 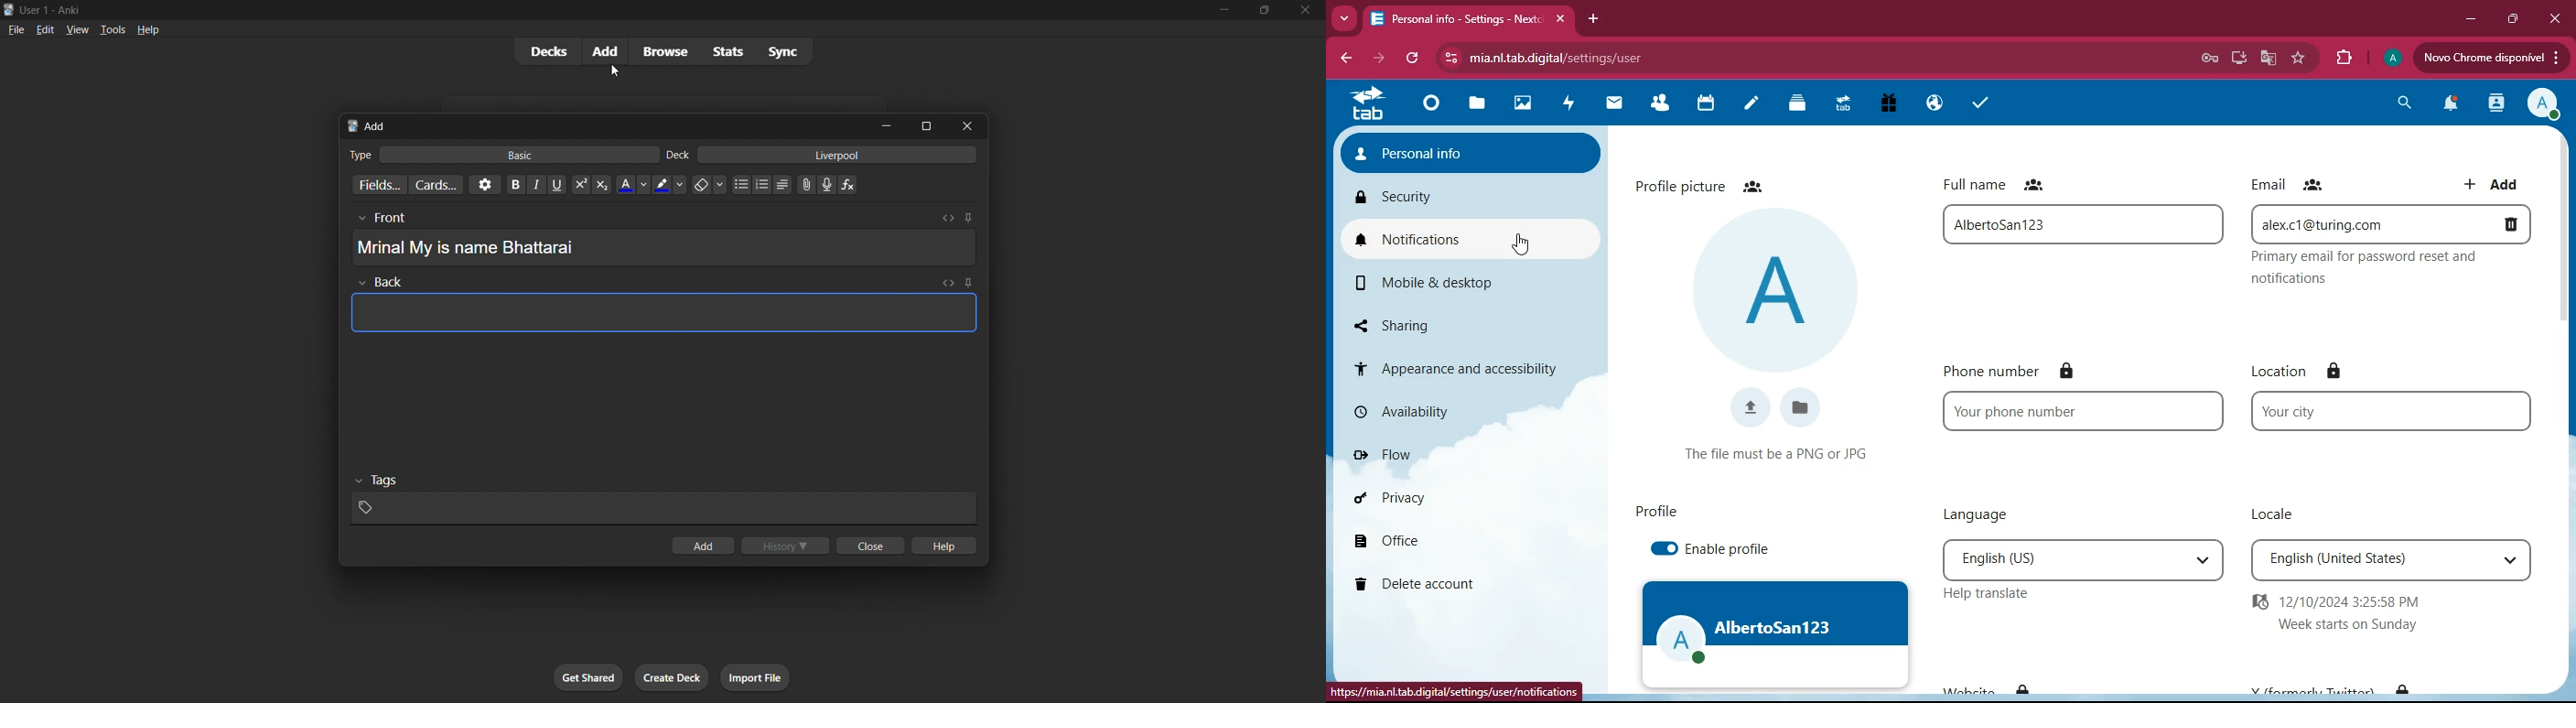 What do you see at coordinates (601, 52) in the screenshot?
I see `add` at bounding box center [601, 52].